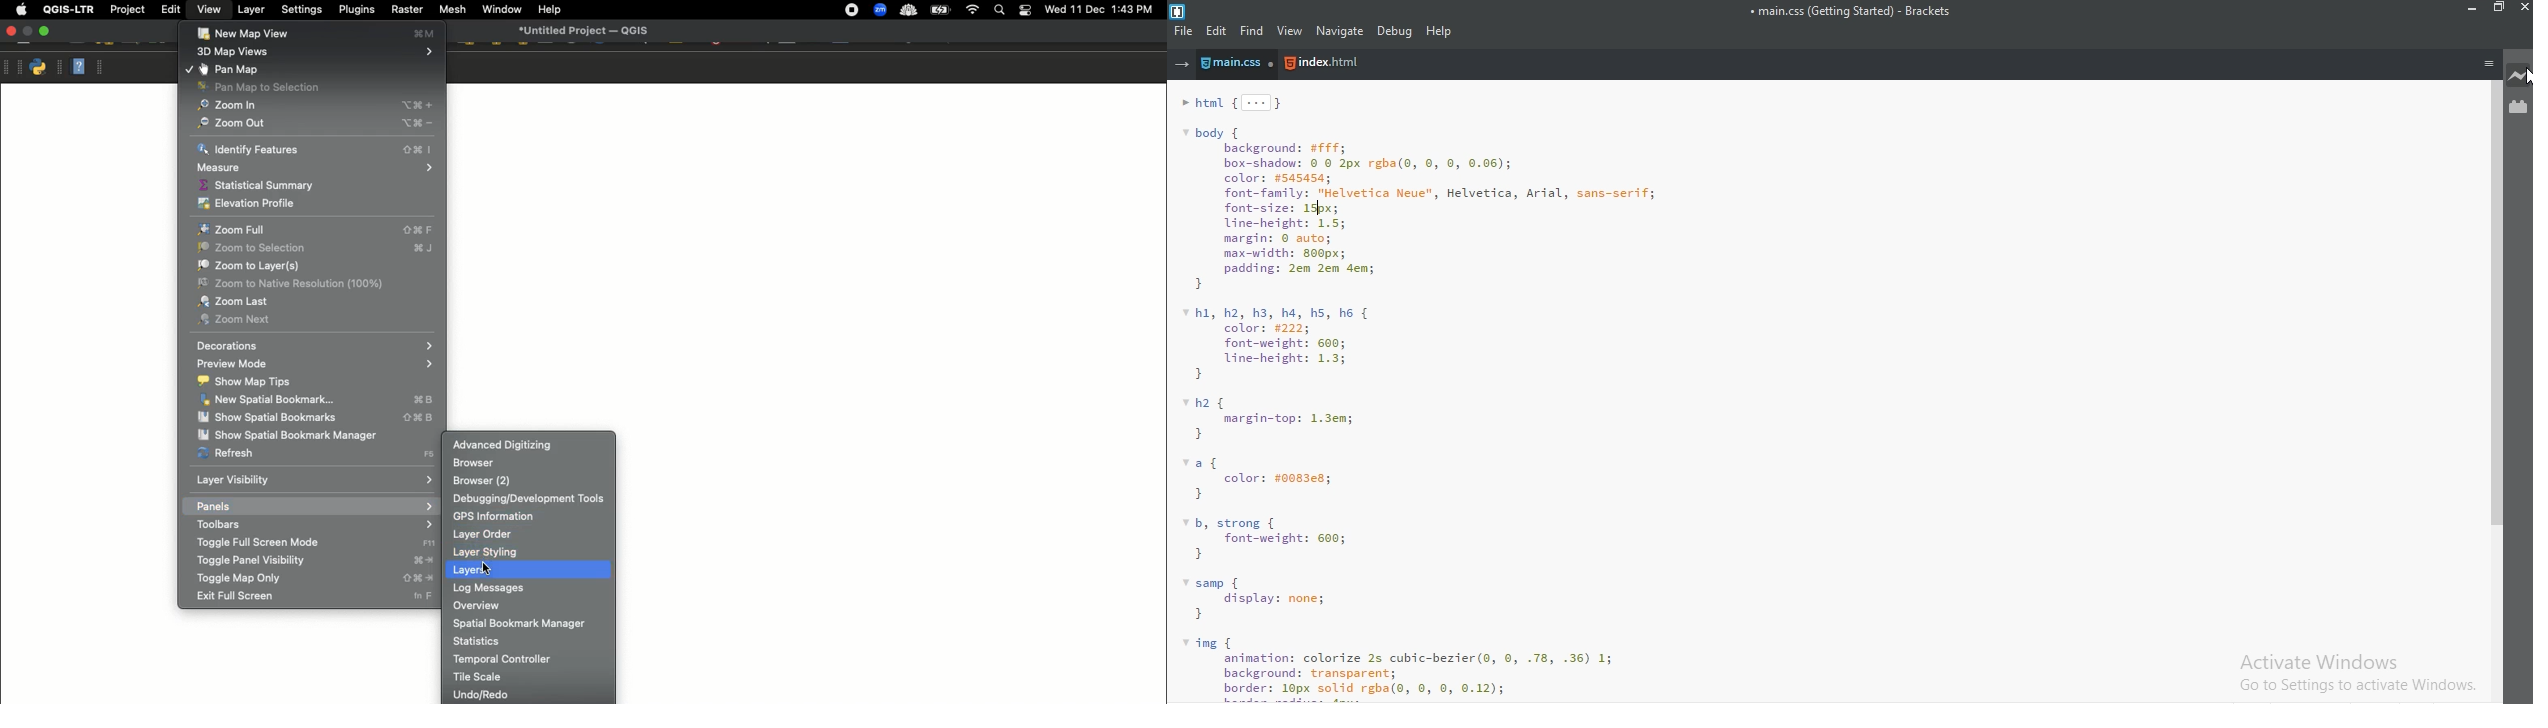 This screenshot has width=2548, height=728. I want to click on Zoom to native resolution, so click(317, 283).